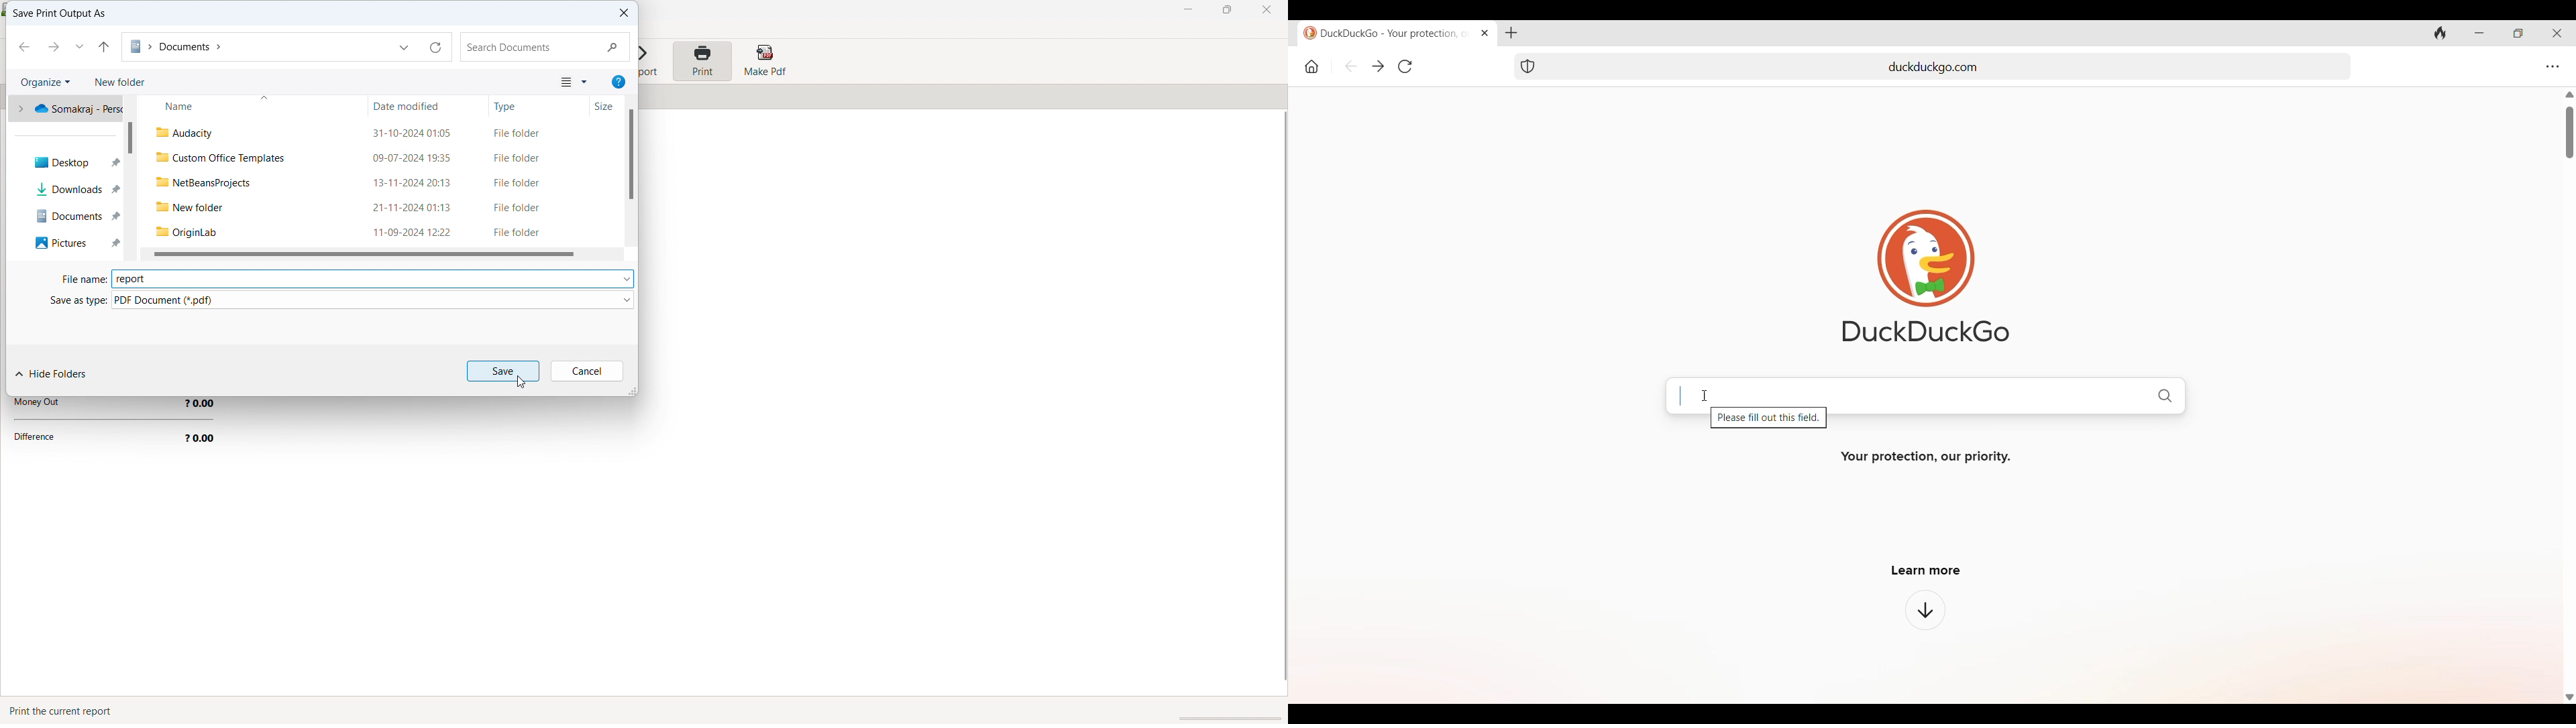 This screenshot has height=728, width=2576. Describe the element at coordinates (80, 46) in the screenshot. I see `recent locations` at that location.